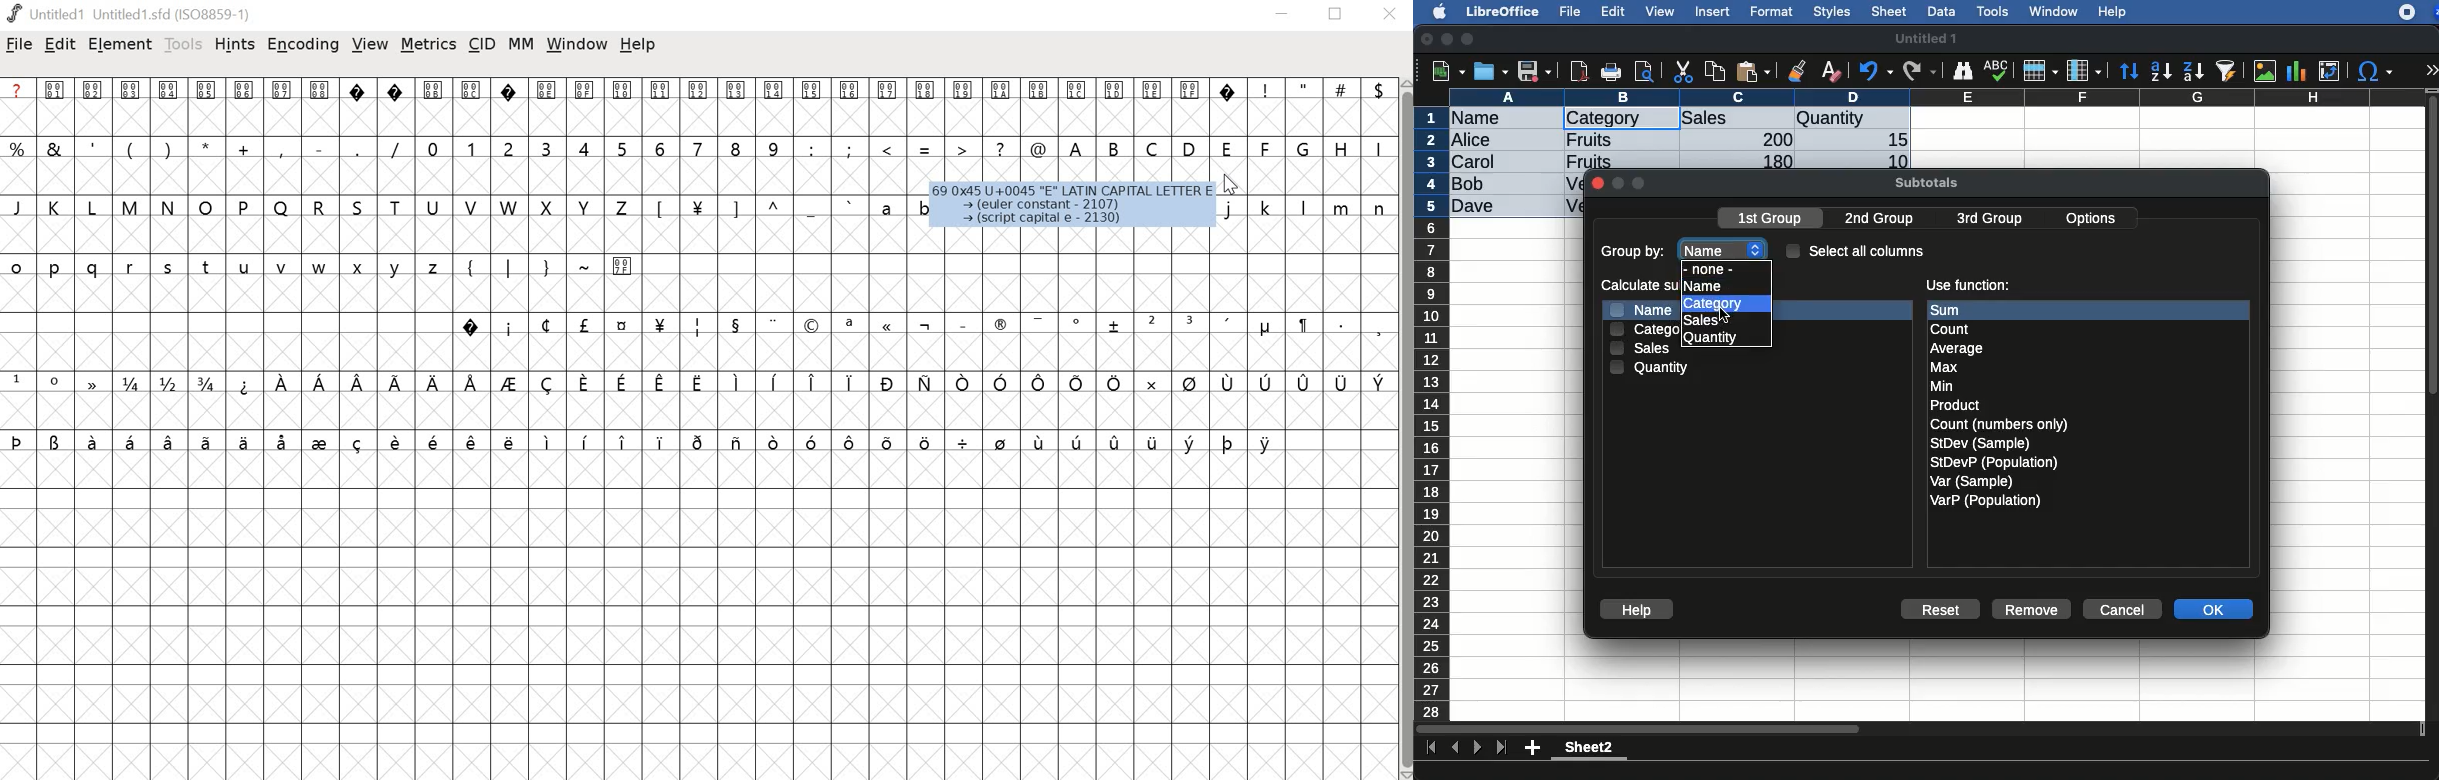  Describe the element at coordinates (2093, 215) in the screenshot. I see `options ` at that location.